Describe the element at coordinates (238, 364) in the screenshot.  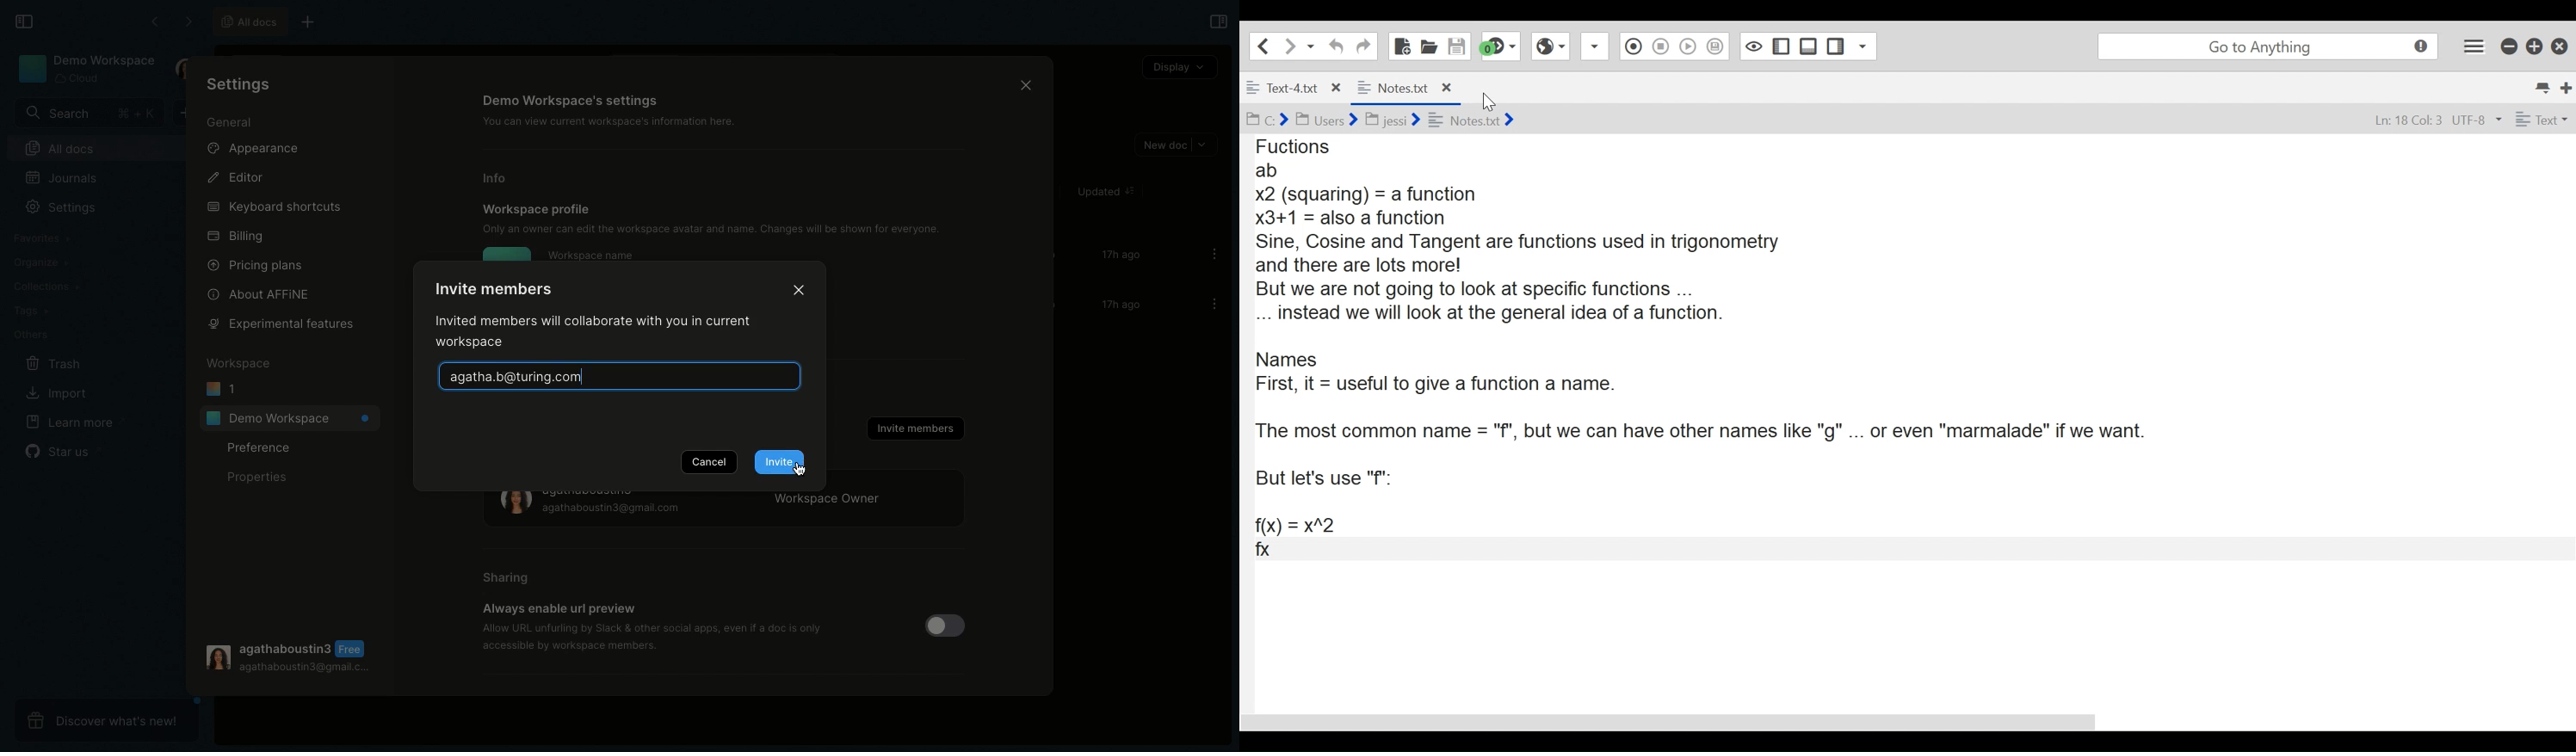
I see `Workspace` at that location.